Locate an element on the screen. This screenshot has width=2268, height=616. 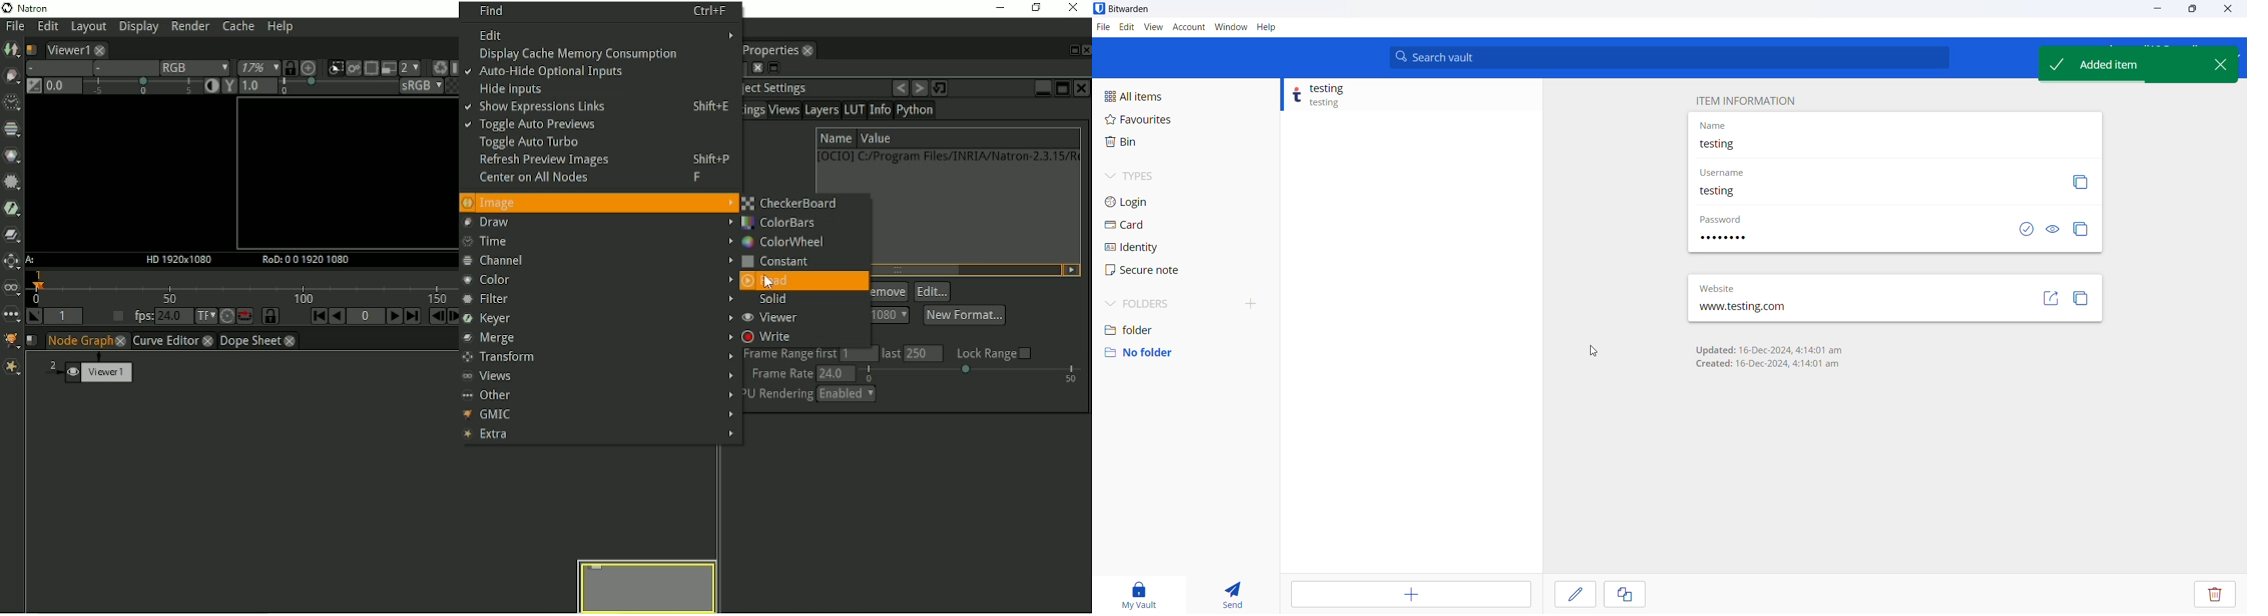
copy is located at coordinates (2083, 302).